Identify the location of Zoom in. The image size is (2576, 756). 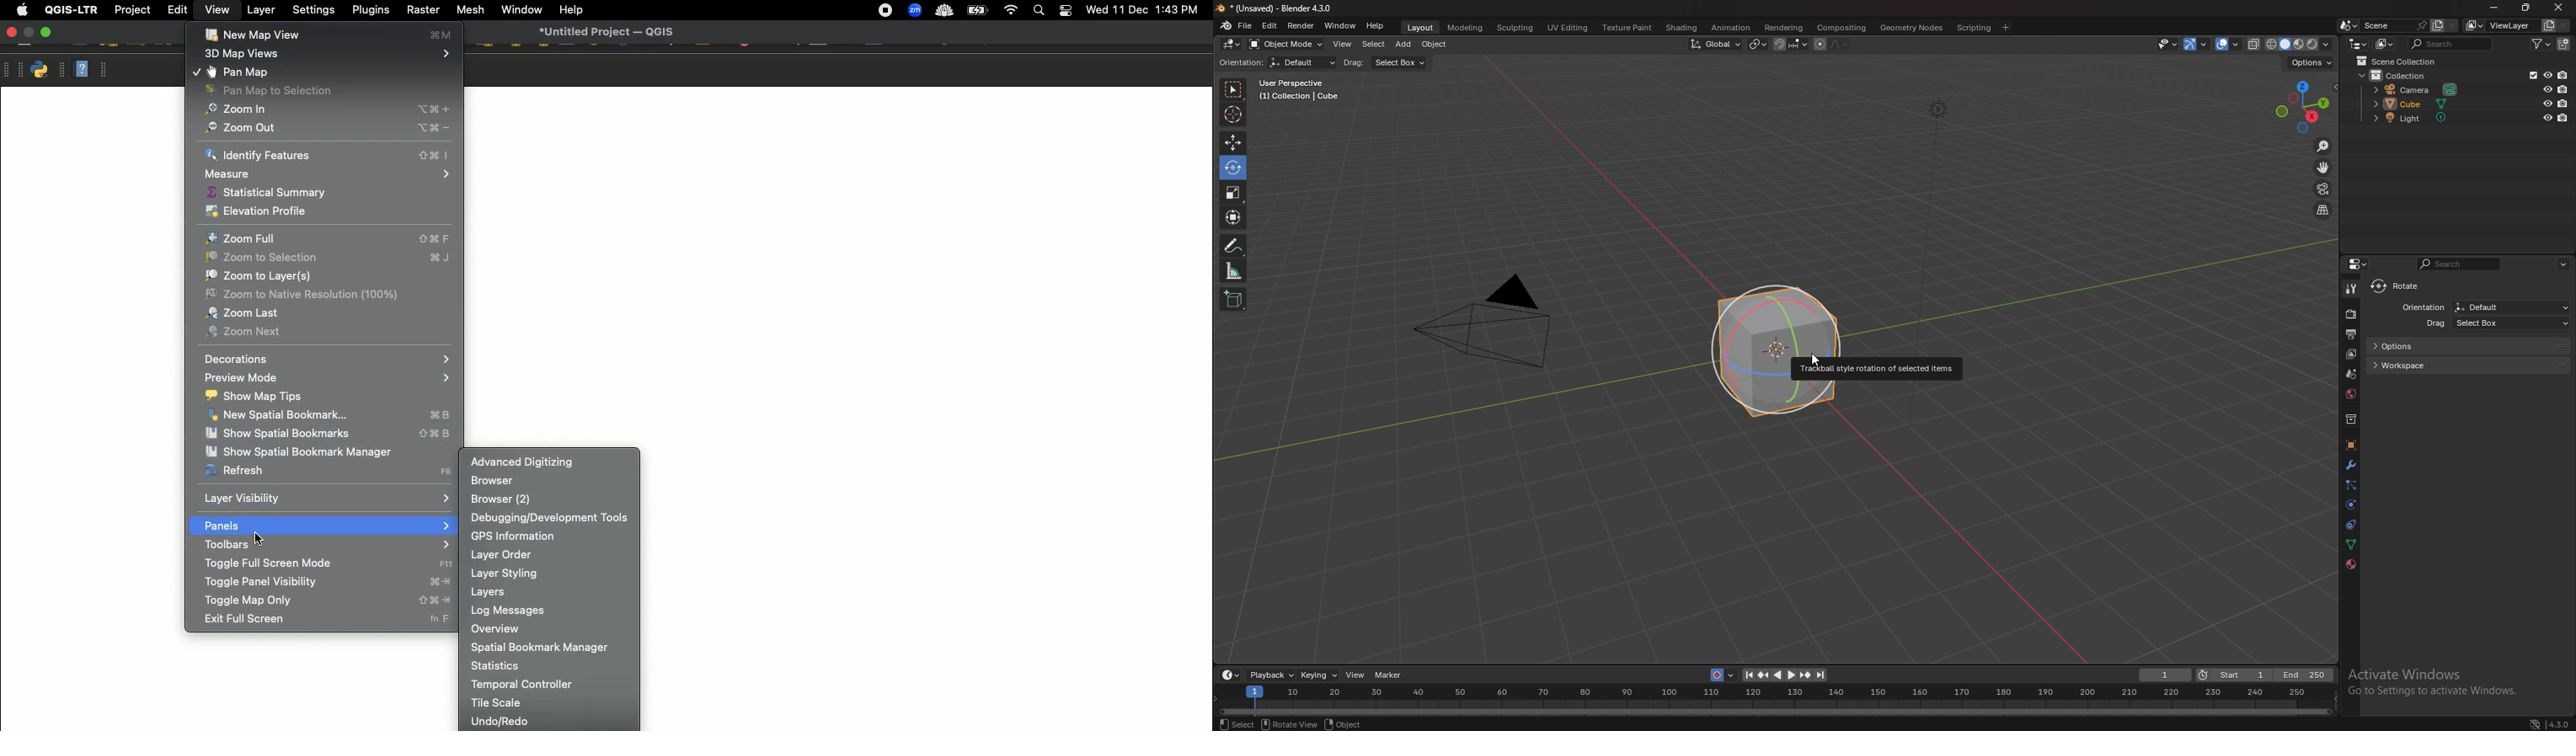
(324, 110).